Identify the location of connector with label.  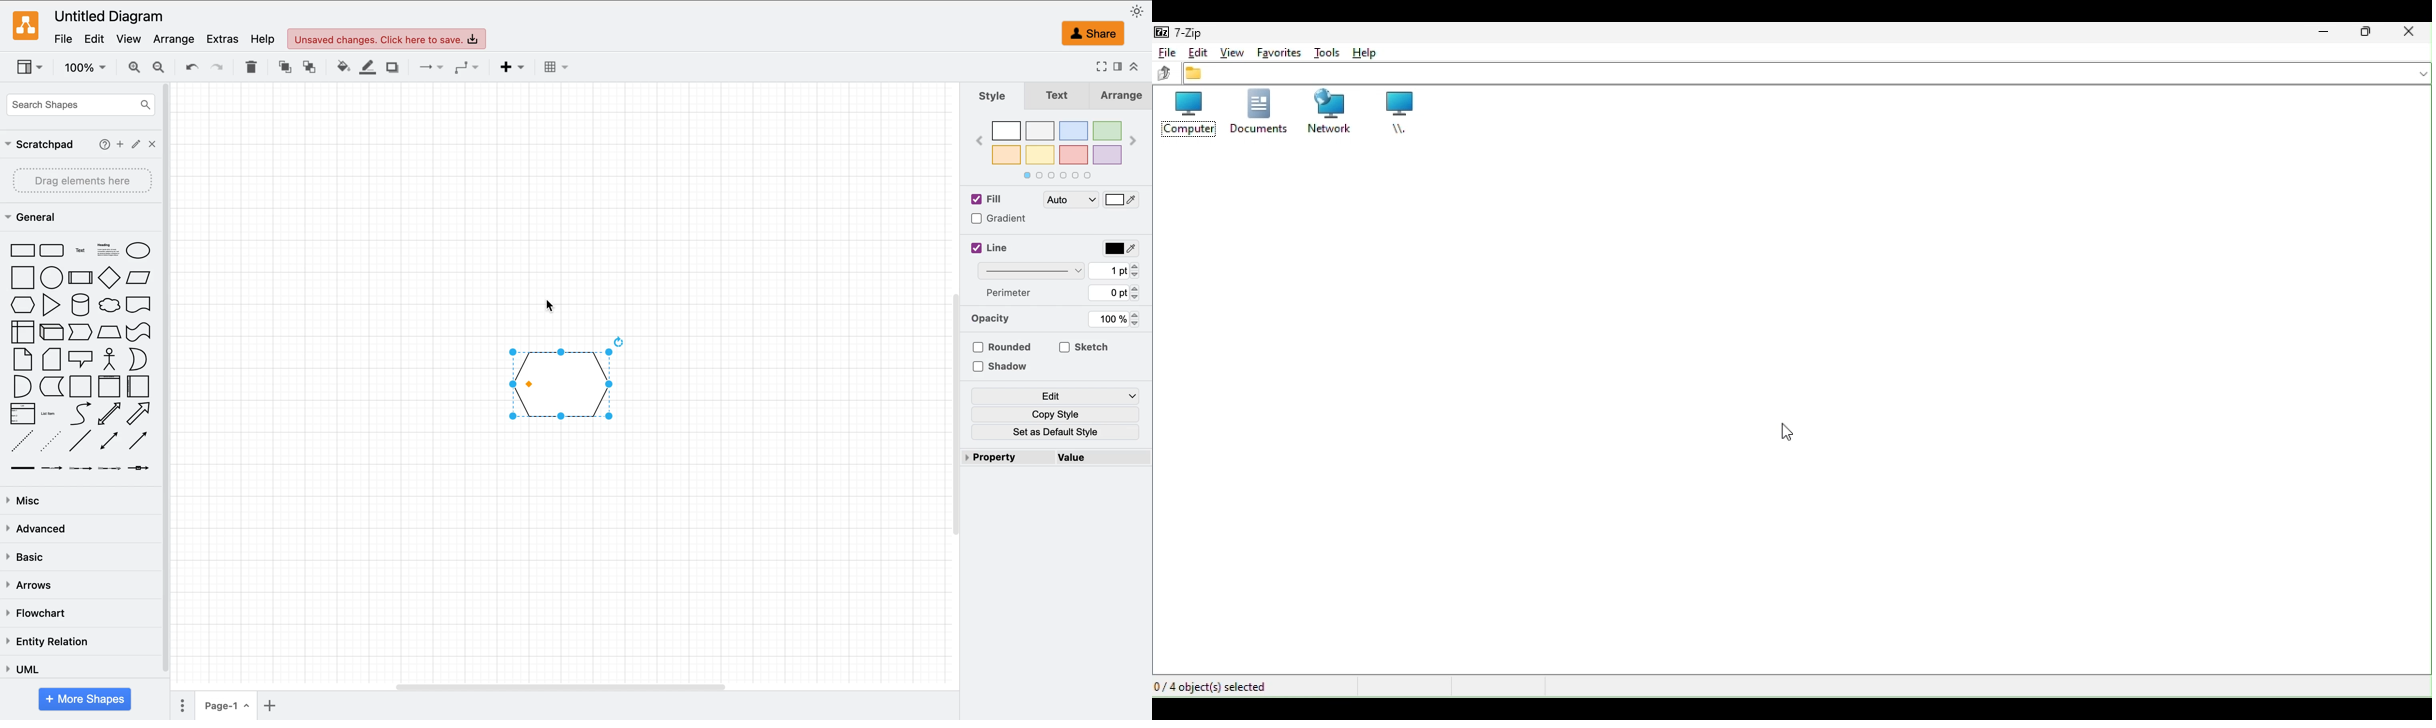
(50, 472).